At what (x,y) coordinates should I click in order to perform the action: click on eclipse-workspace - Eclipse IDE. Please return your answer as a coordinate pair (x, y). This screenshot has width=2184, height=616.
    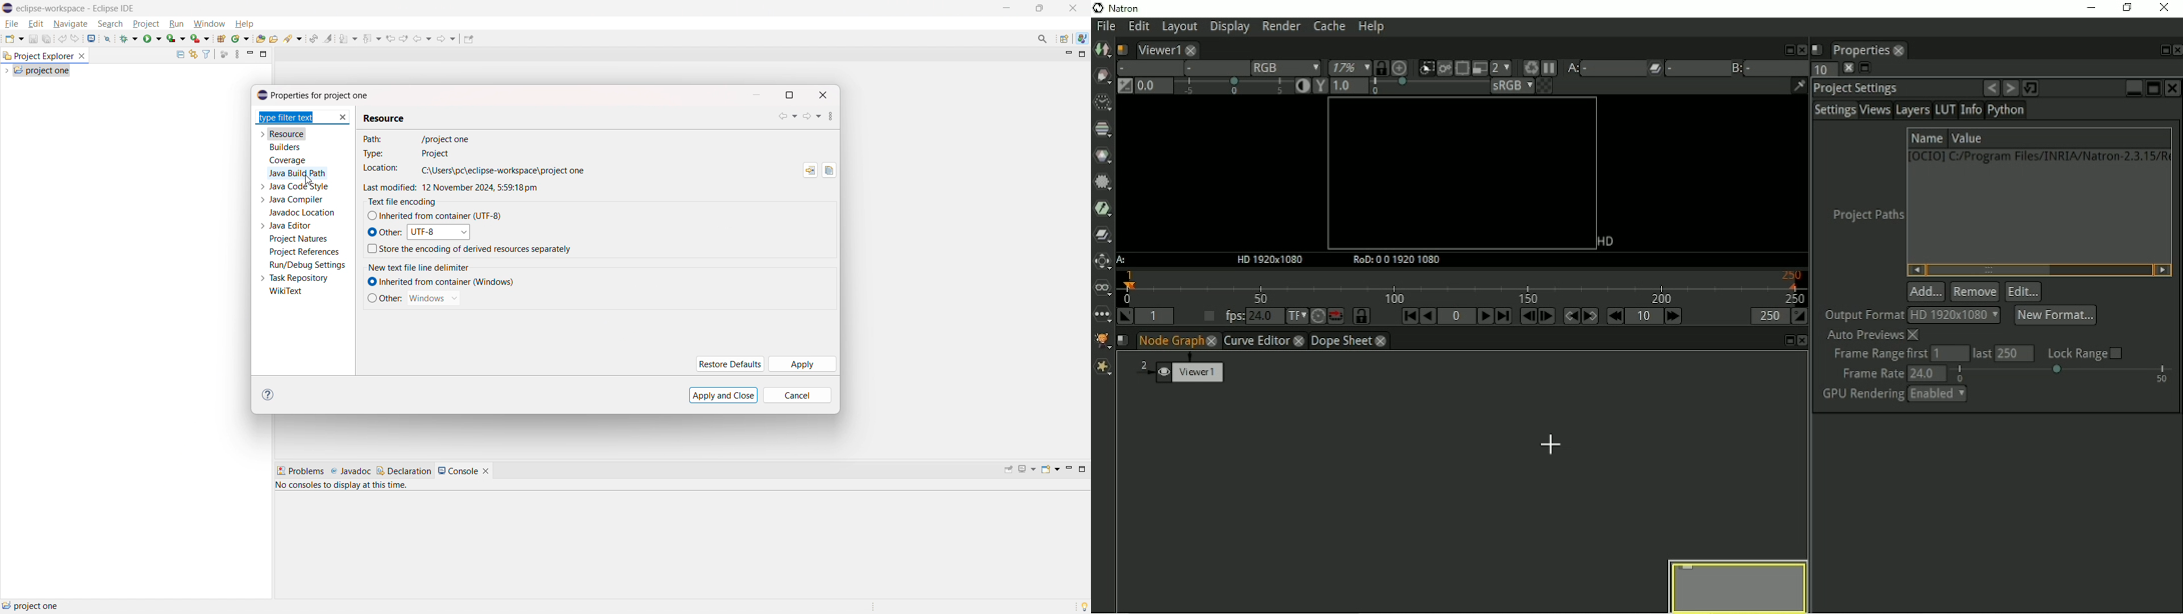
    Looking at the image, I should click on (76, 9).